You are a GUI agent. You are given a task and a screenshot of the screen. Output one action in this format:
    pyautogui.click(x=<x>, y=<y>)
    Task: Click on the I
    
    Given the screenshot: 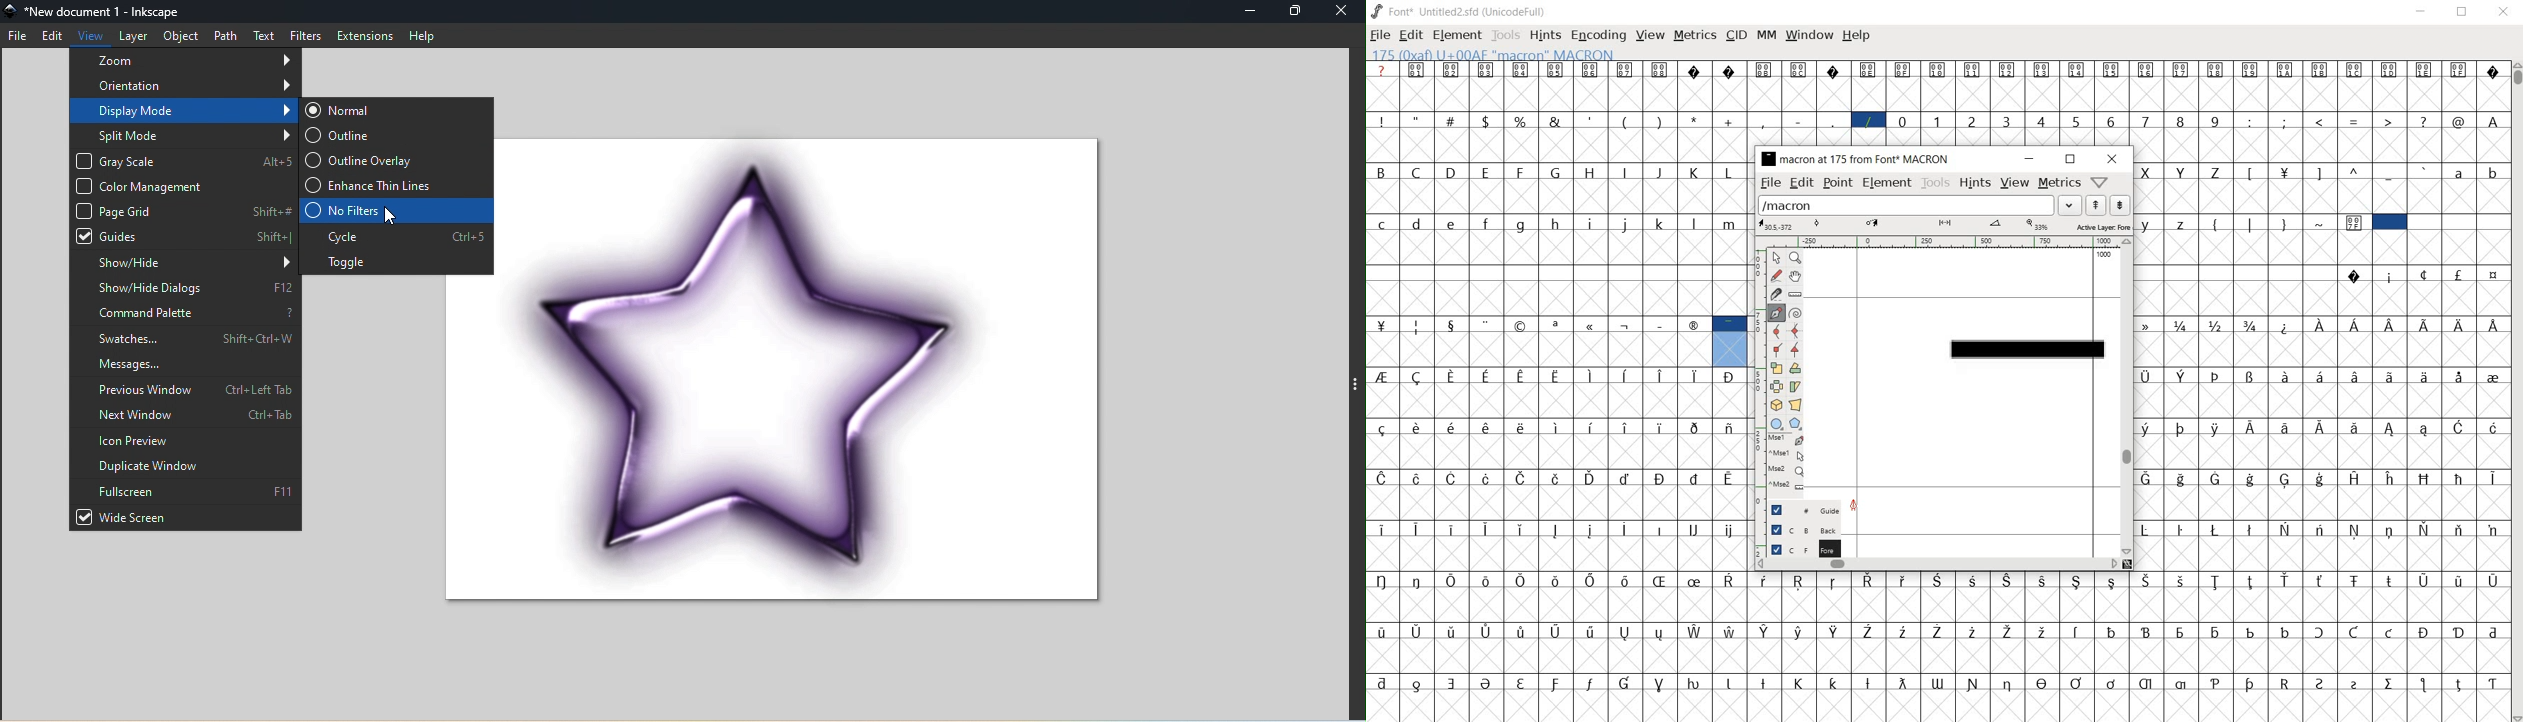 What is the action you would take?
    pyautogui.click(x=1626, y=172)
    